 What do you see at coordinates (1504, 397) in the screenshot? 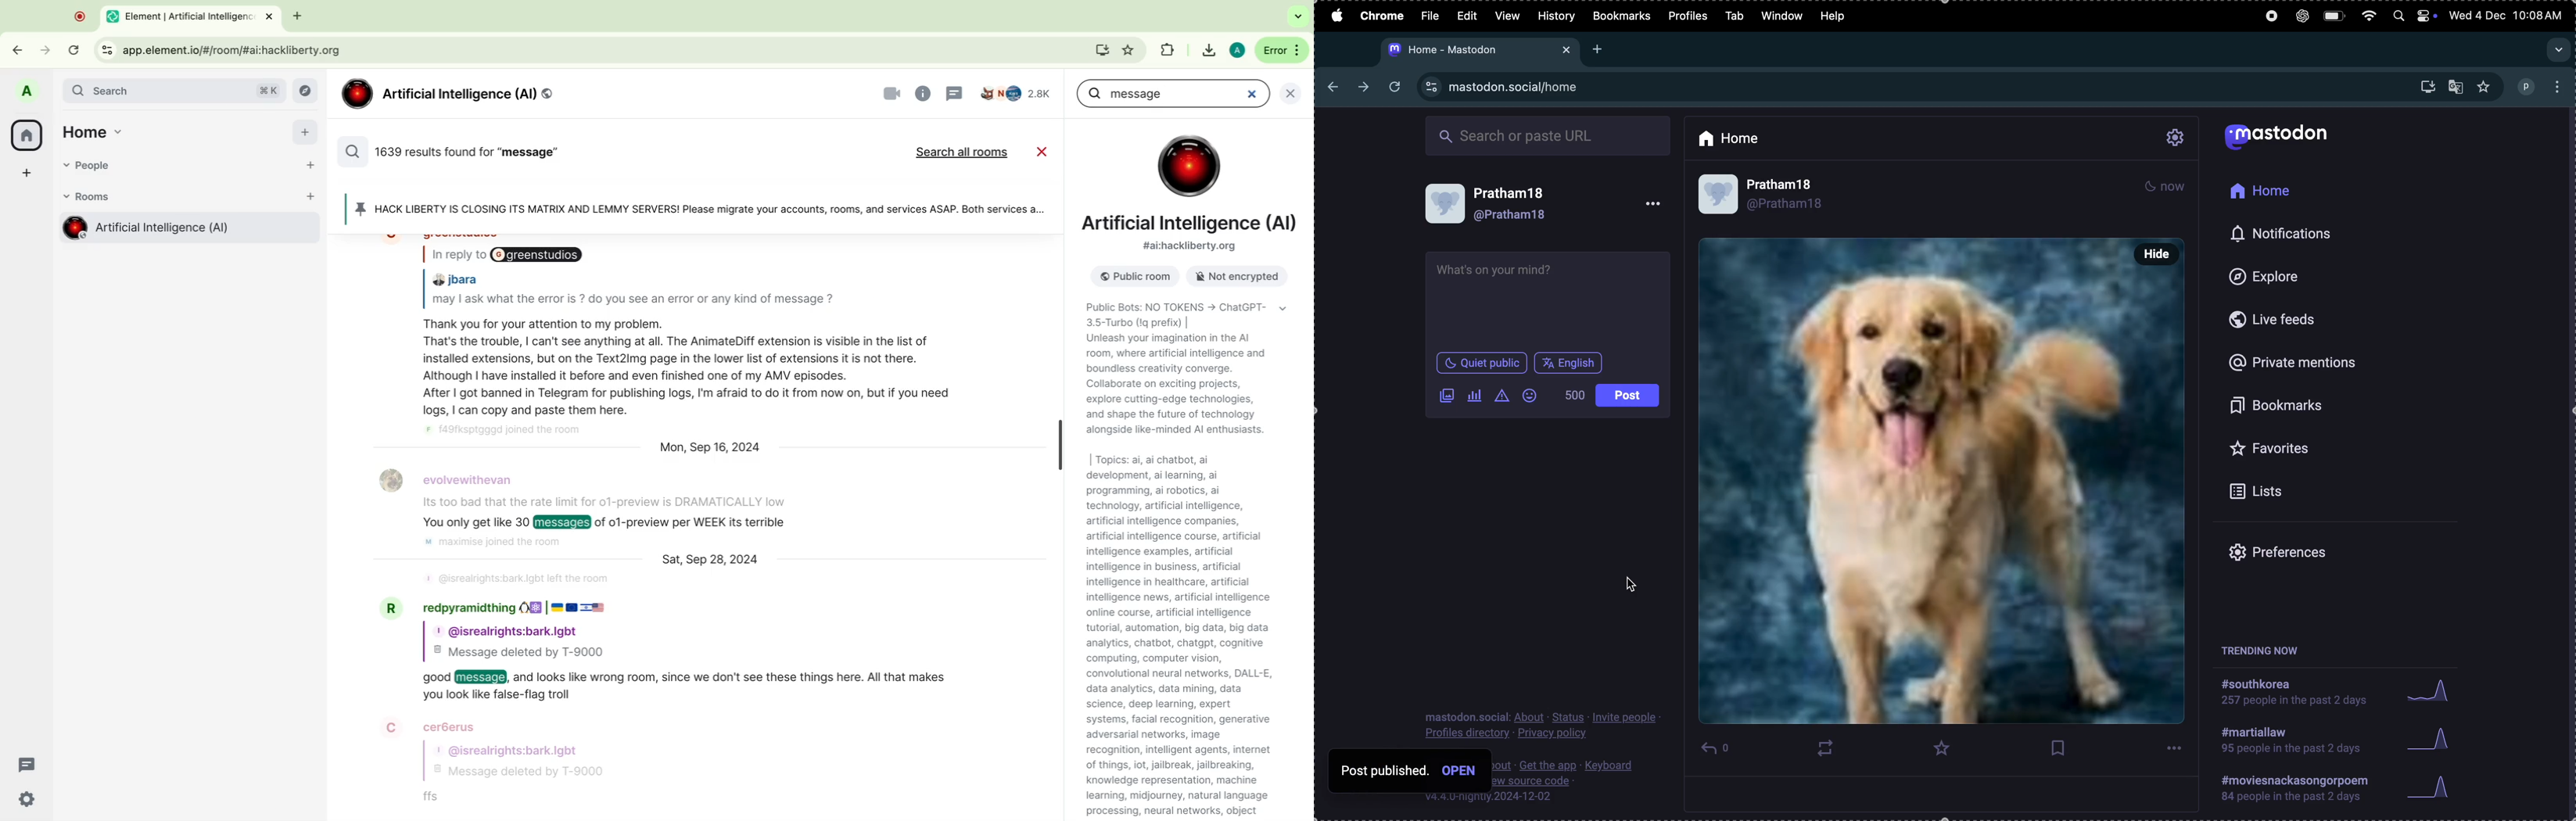
I see `add content warning` at bounding box center [1504, 397].